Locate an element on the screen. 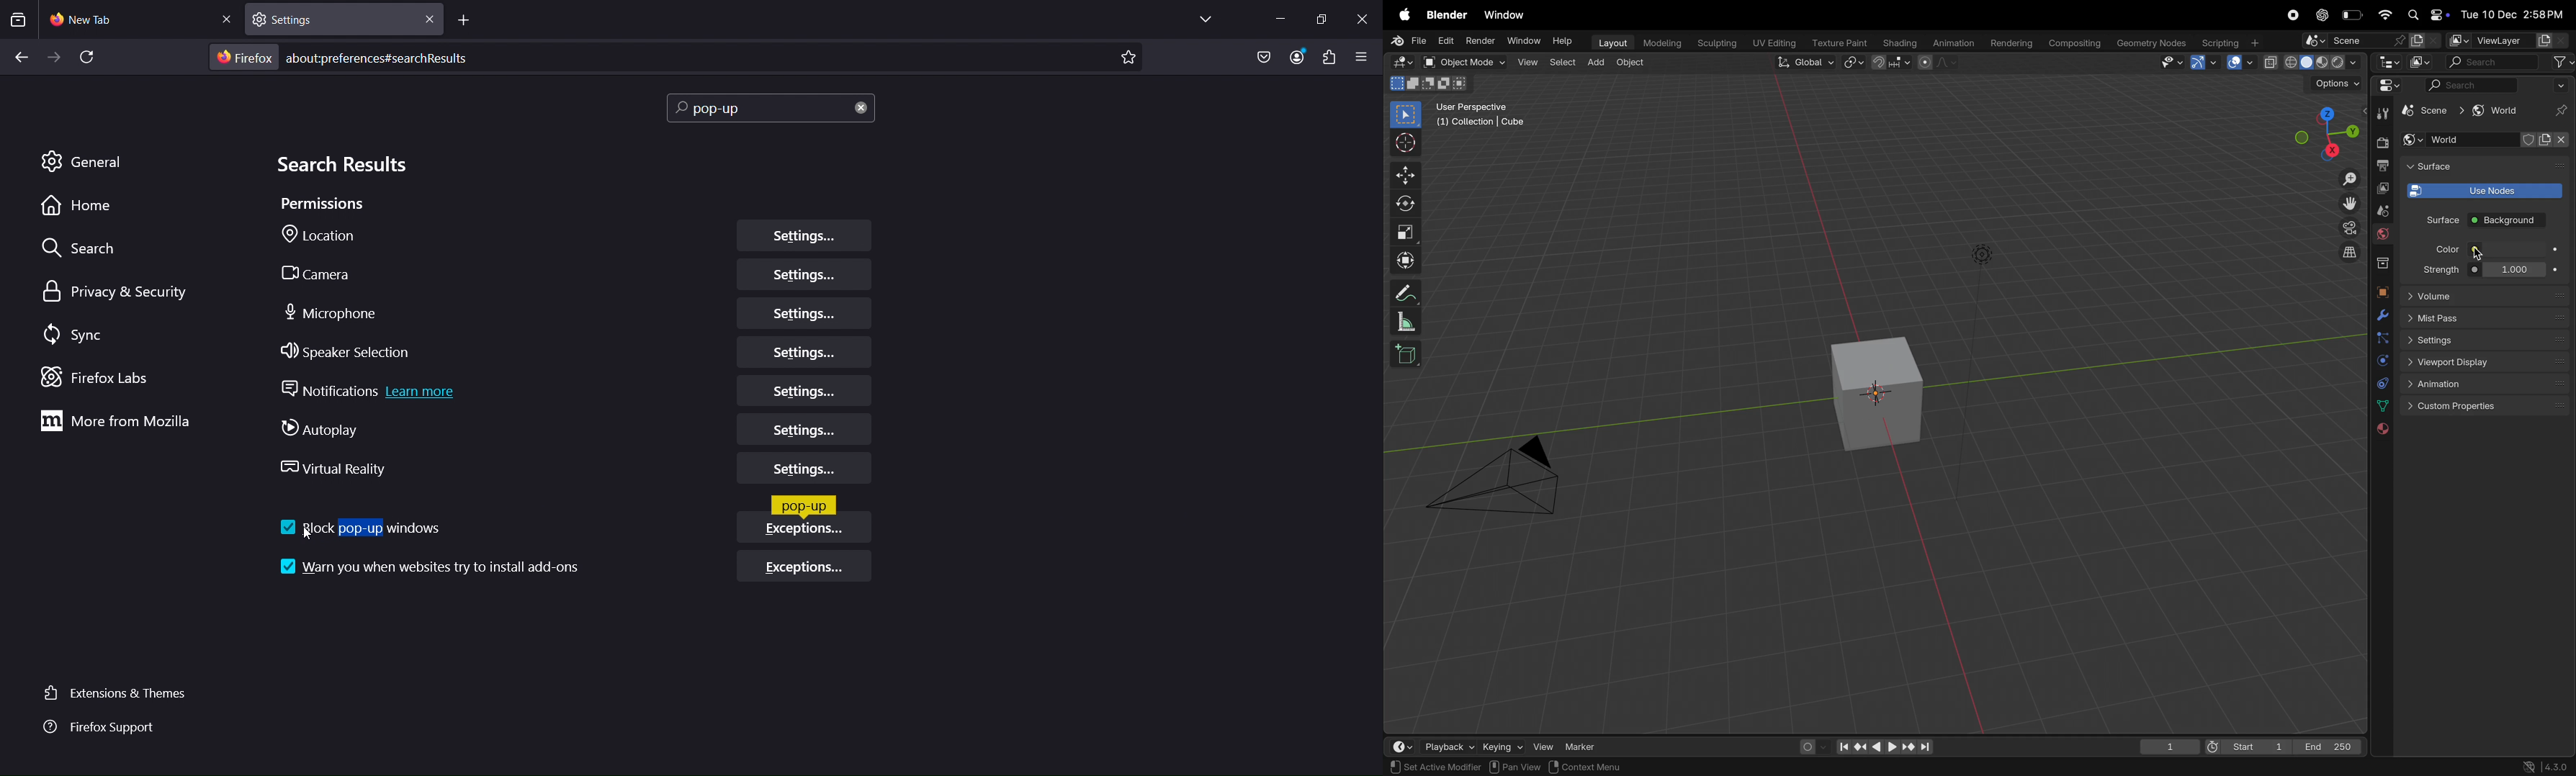 The width and height of the screenshot is (2576, 784). shield is located at coordinates (2531, 140).